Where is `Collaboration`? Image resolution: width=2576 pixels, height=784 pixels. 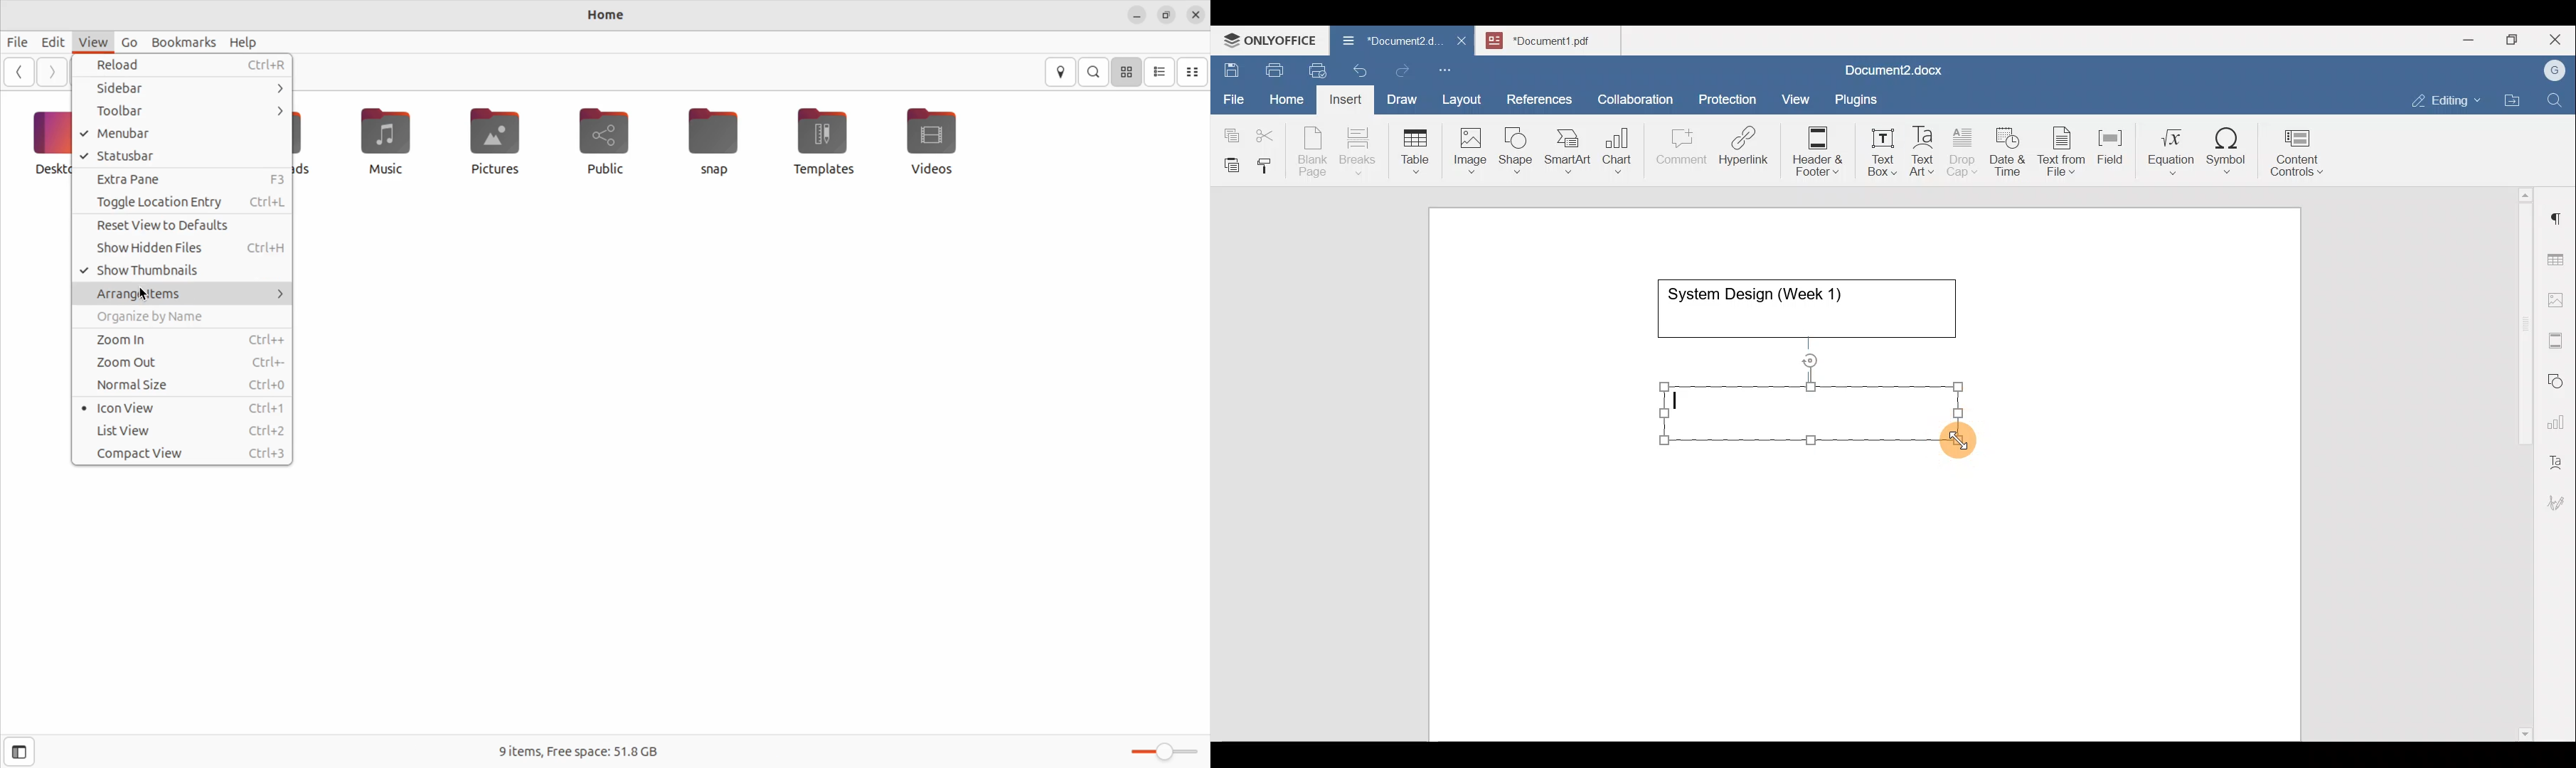 Collaboration is located at coordinates (1633, 92).